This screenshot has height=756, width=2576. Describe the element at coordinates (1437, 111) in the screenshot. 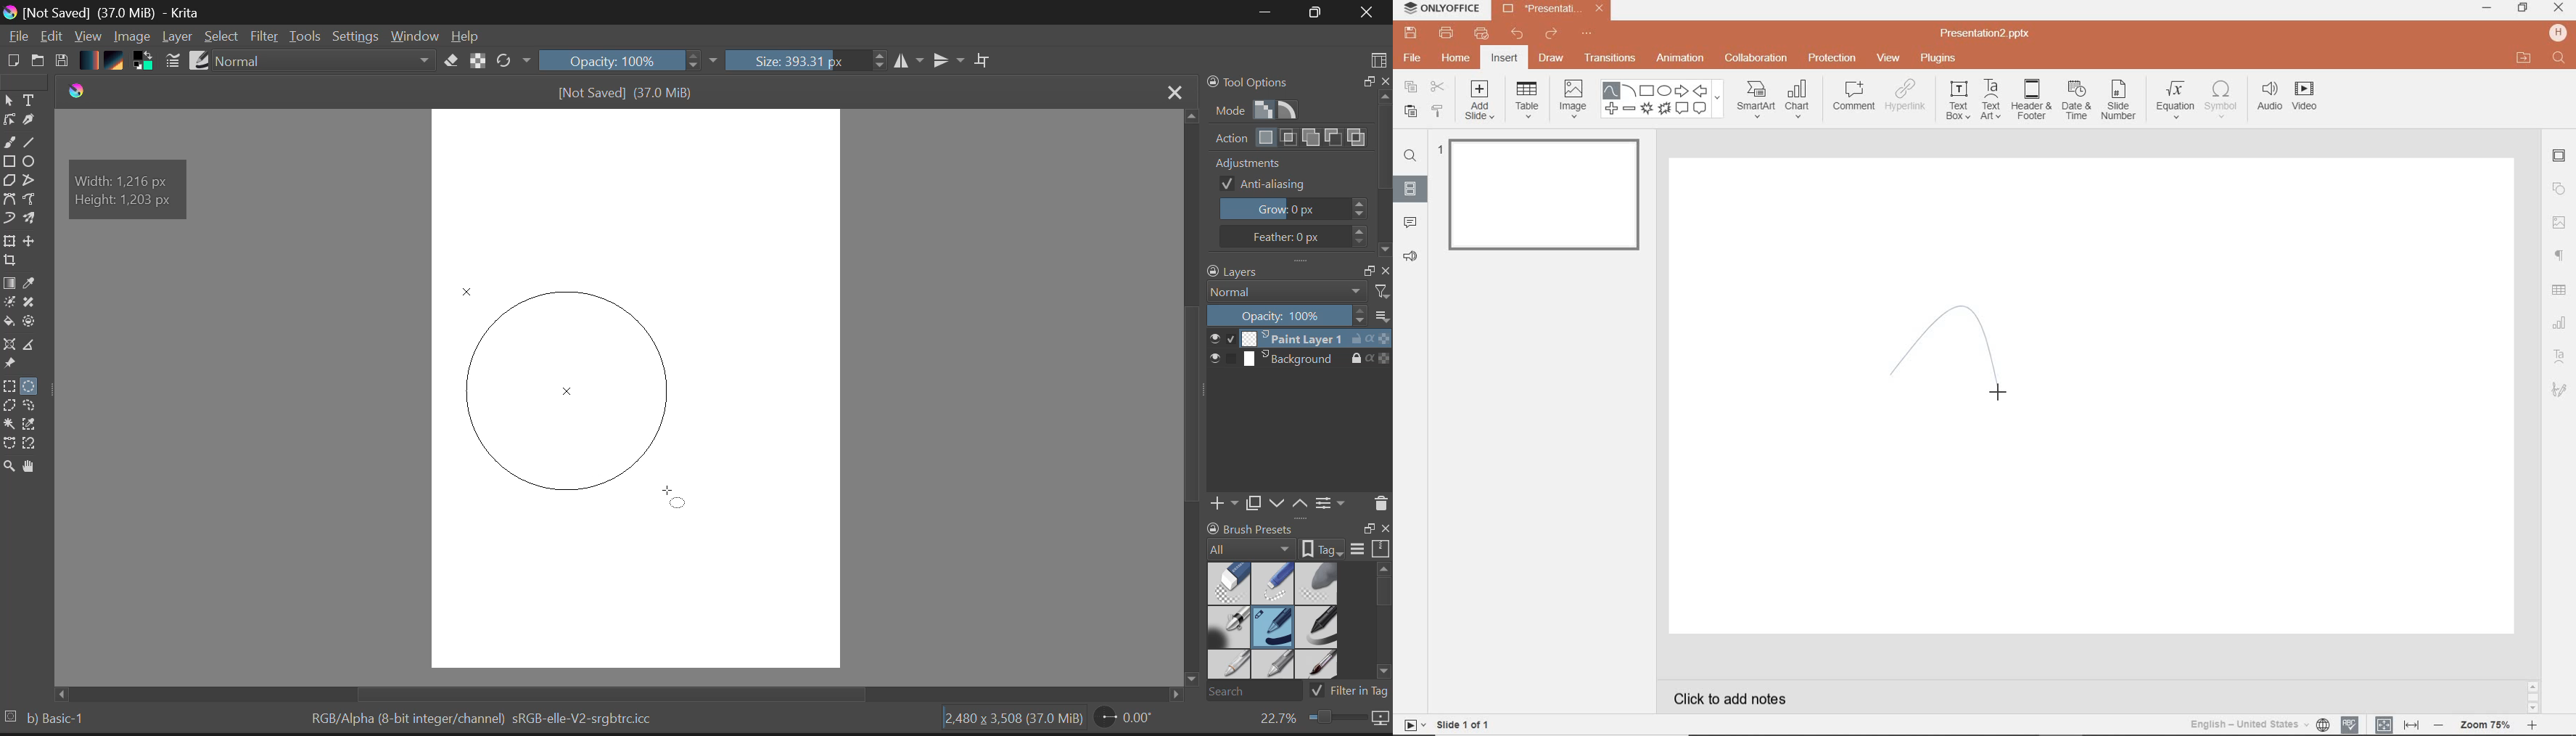

I see `COPY STYLE` at that location.